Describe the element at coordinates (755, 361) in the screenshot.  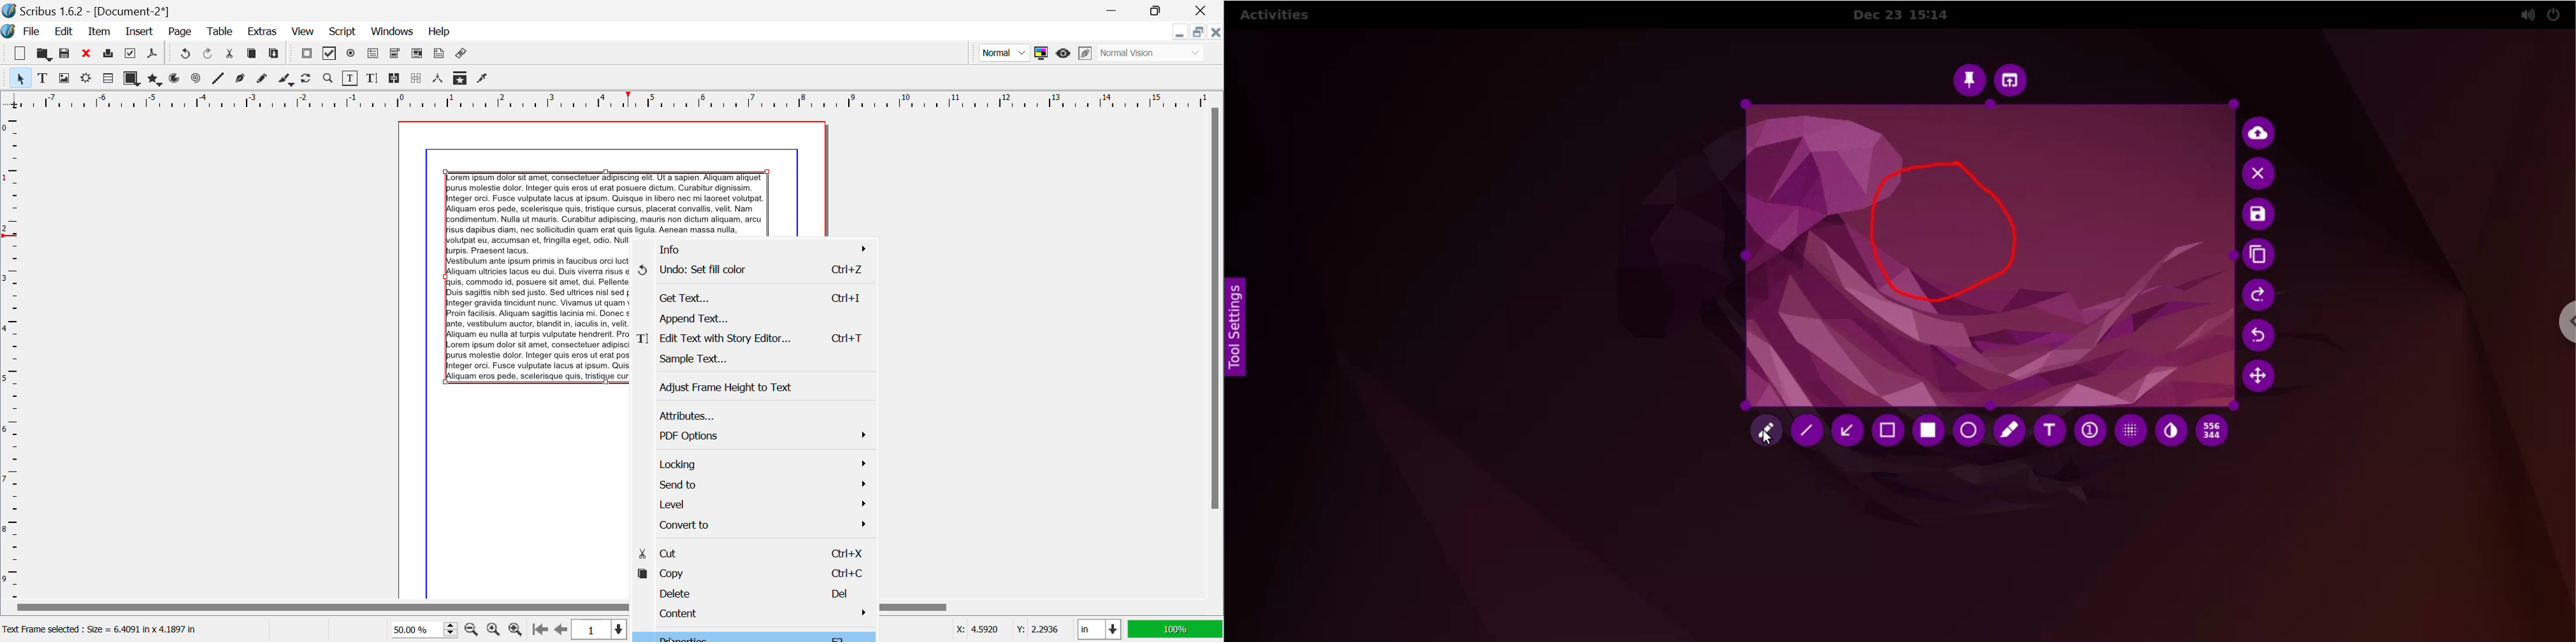
I see `Sample Text` at that location.